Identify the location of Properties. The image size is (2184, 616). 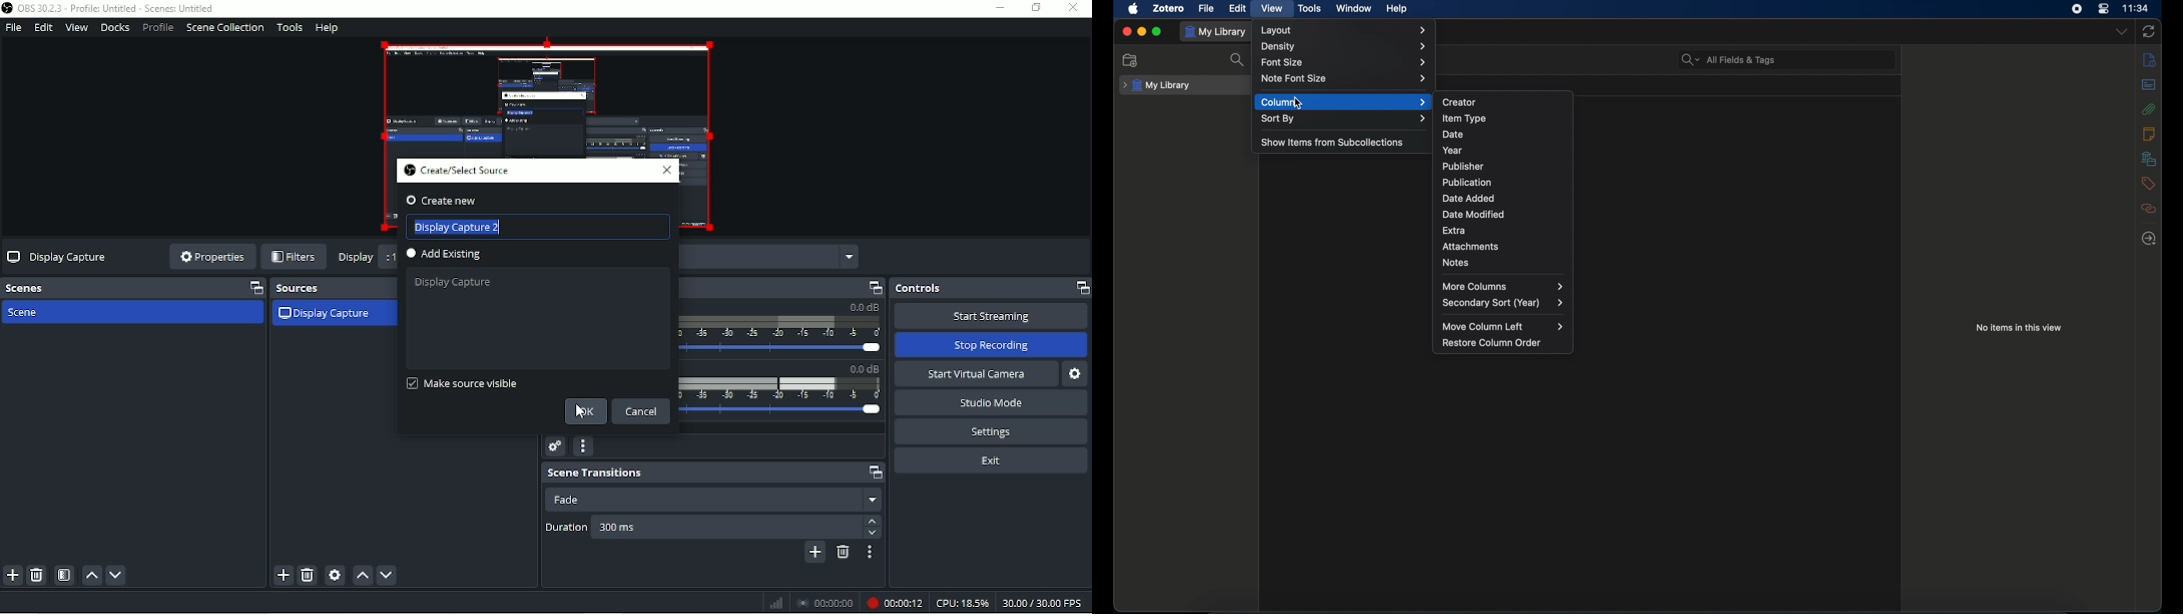
(211, 258).